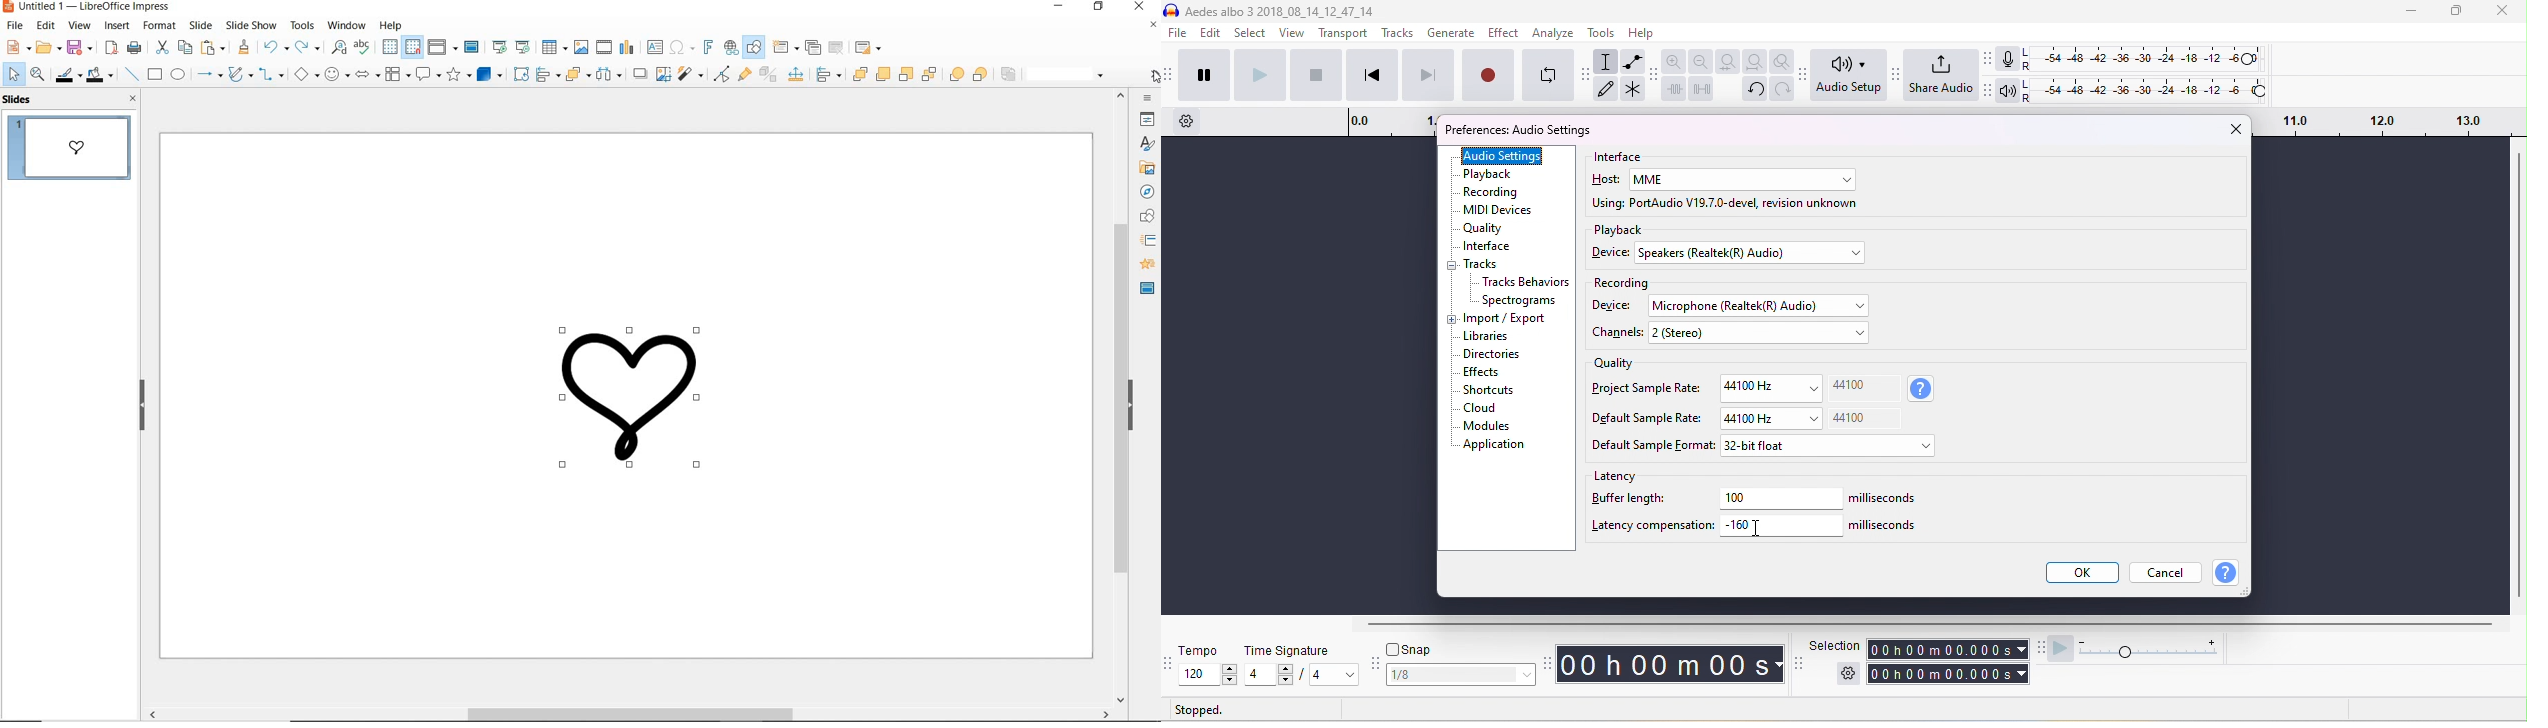  I want to click on bring forward, so click(881, 73).